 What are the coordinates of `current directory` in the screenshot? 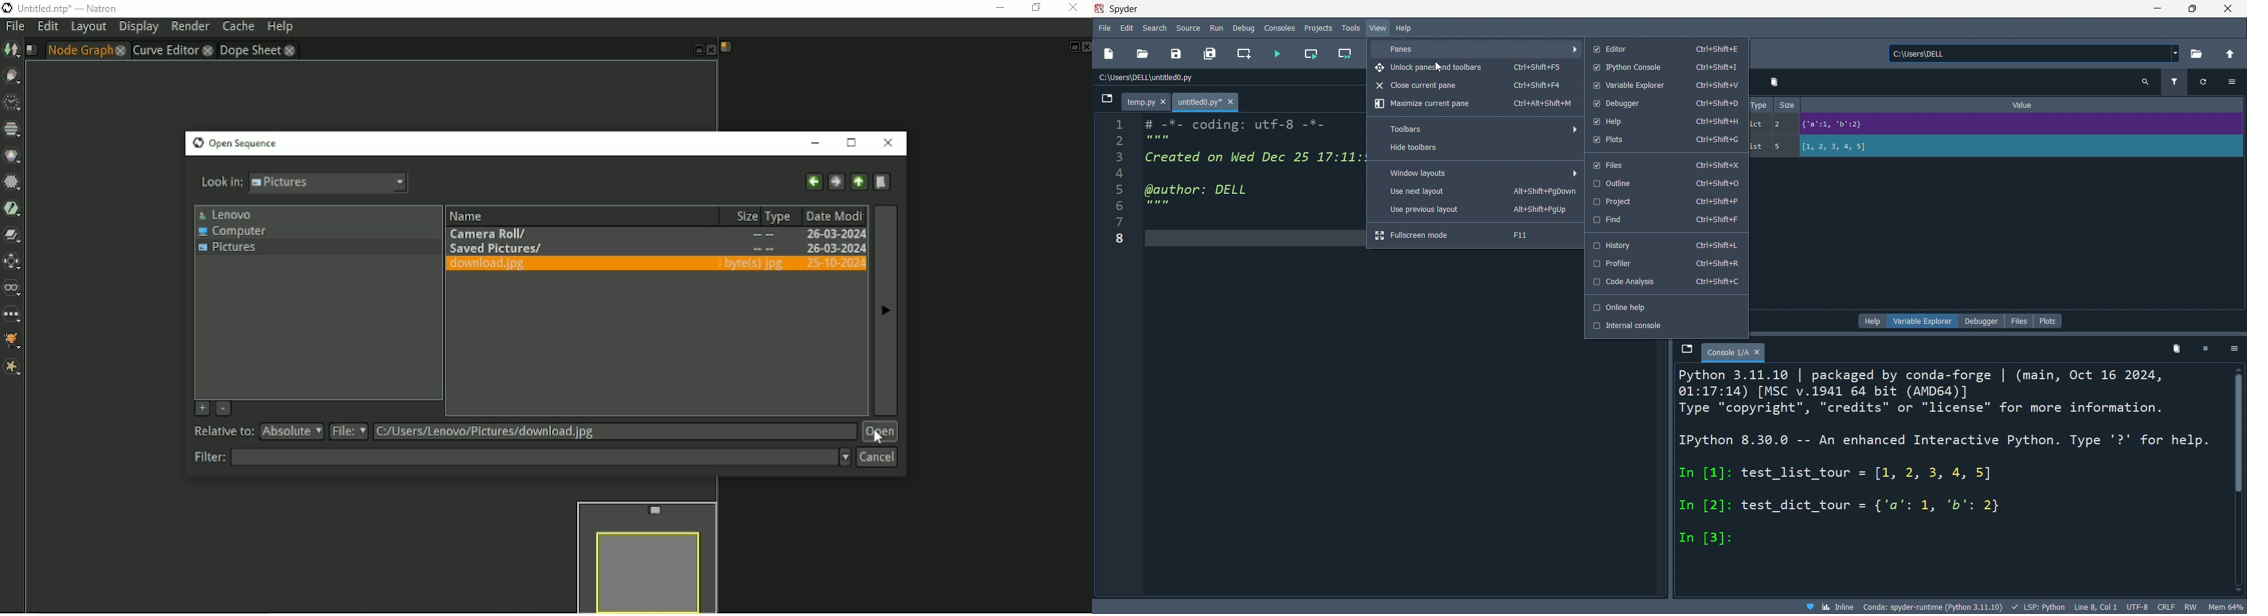 It's located at (2035, 54).